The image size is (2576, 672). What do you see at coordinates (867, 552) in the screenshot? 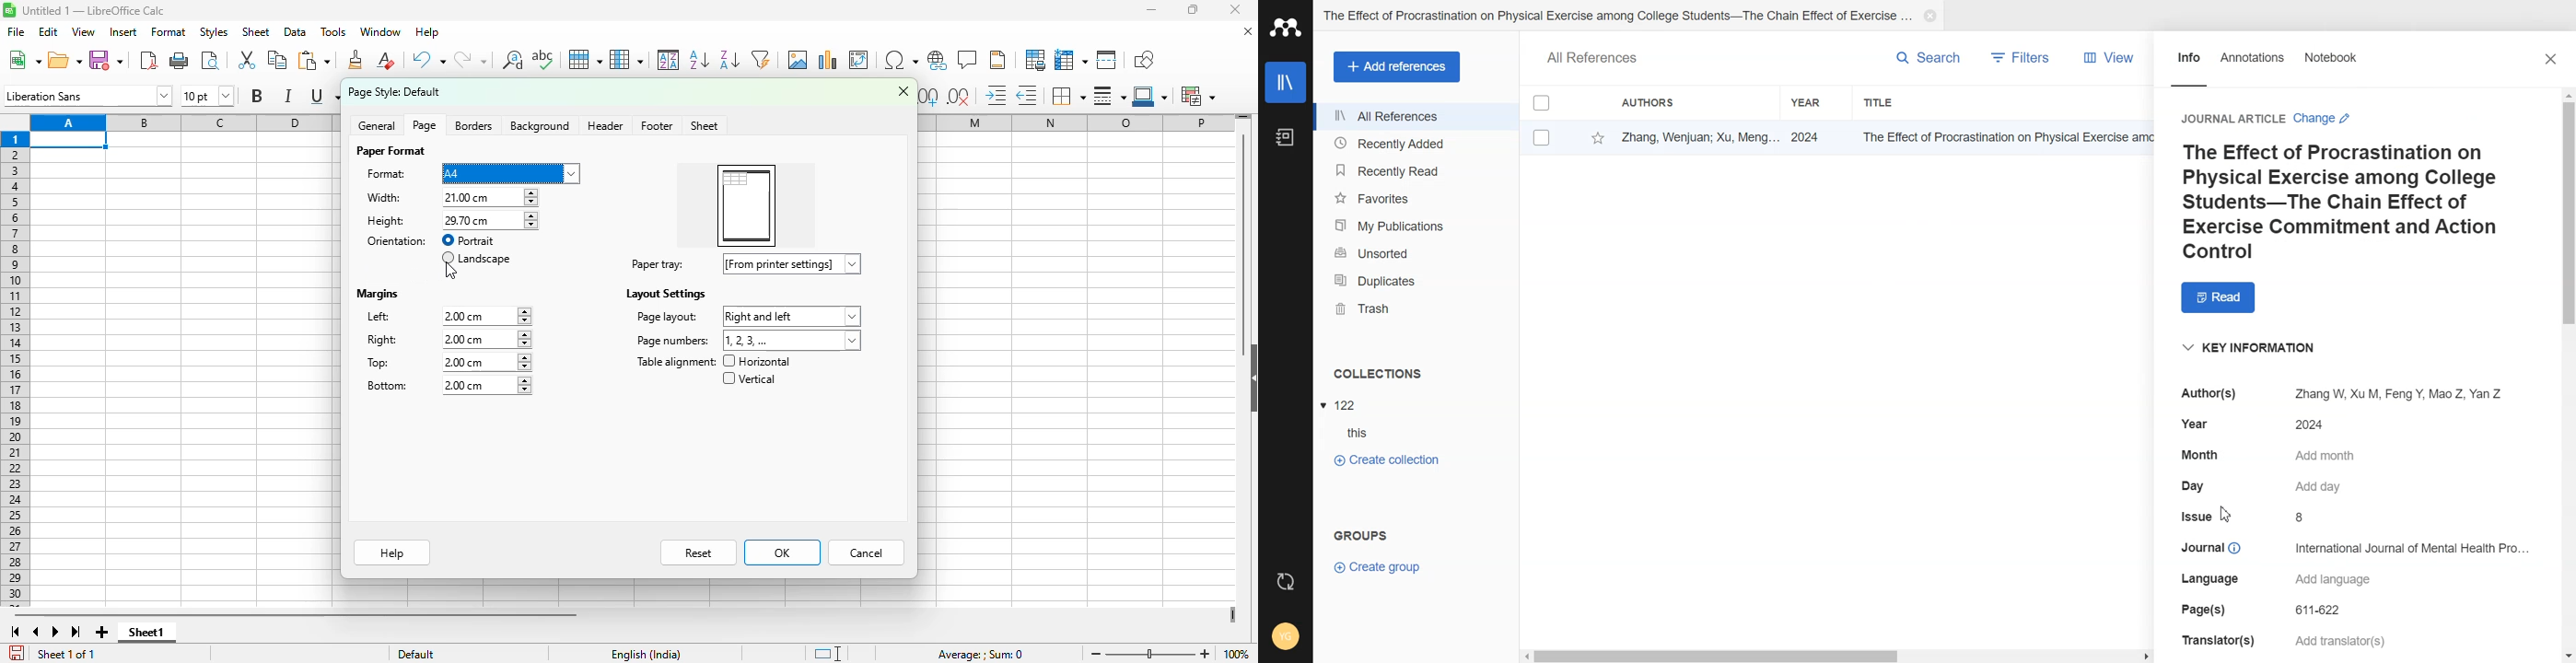
I see `cancel` at bounding box center [867, 552].